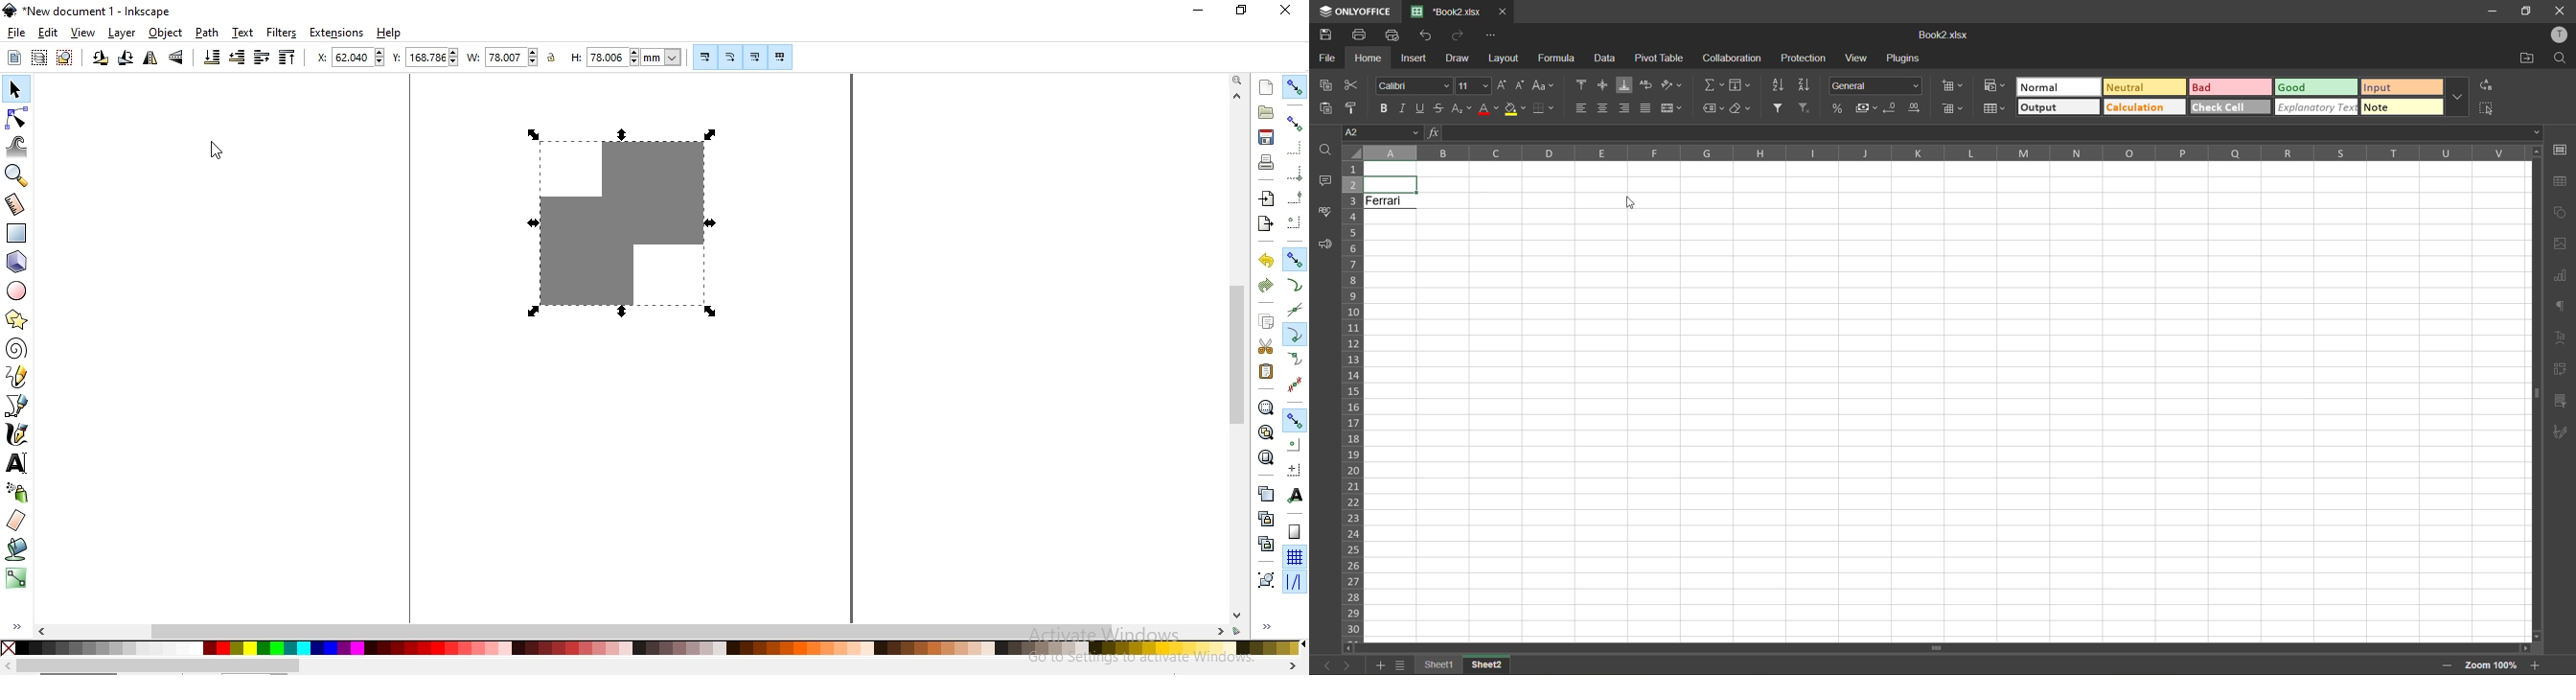  Describe the element at coordinates (338, 33) in the screenshot. I see `extensions` at that location.